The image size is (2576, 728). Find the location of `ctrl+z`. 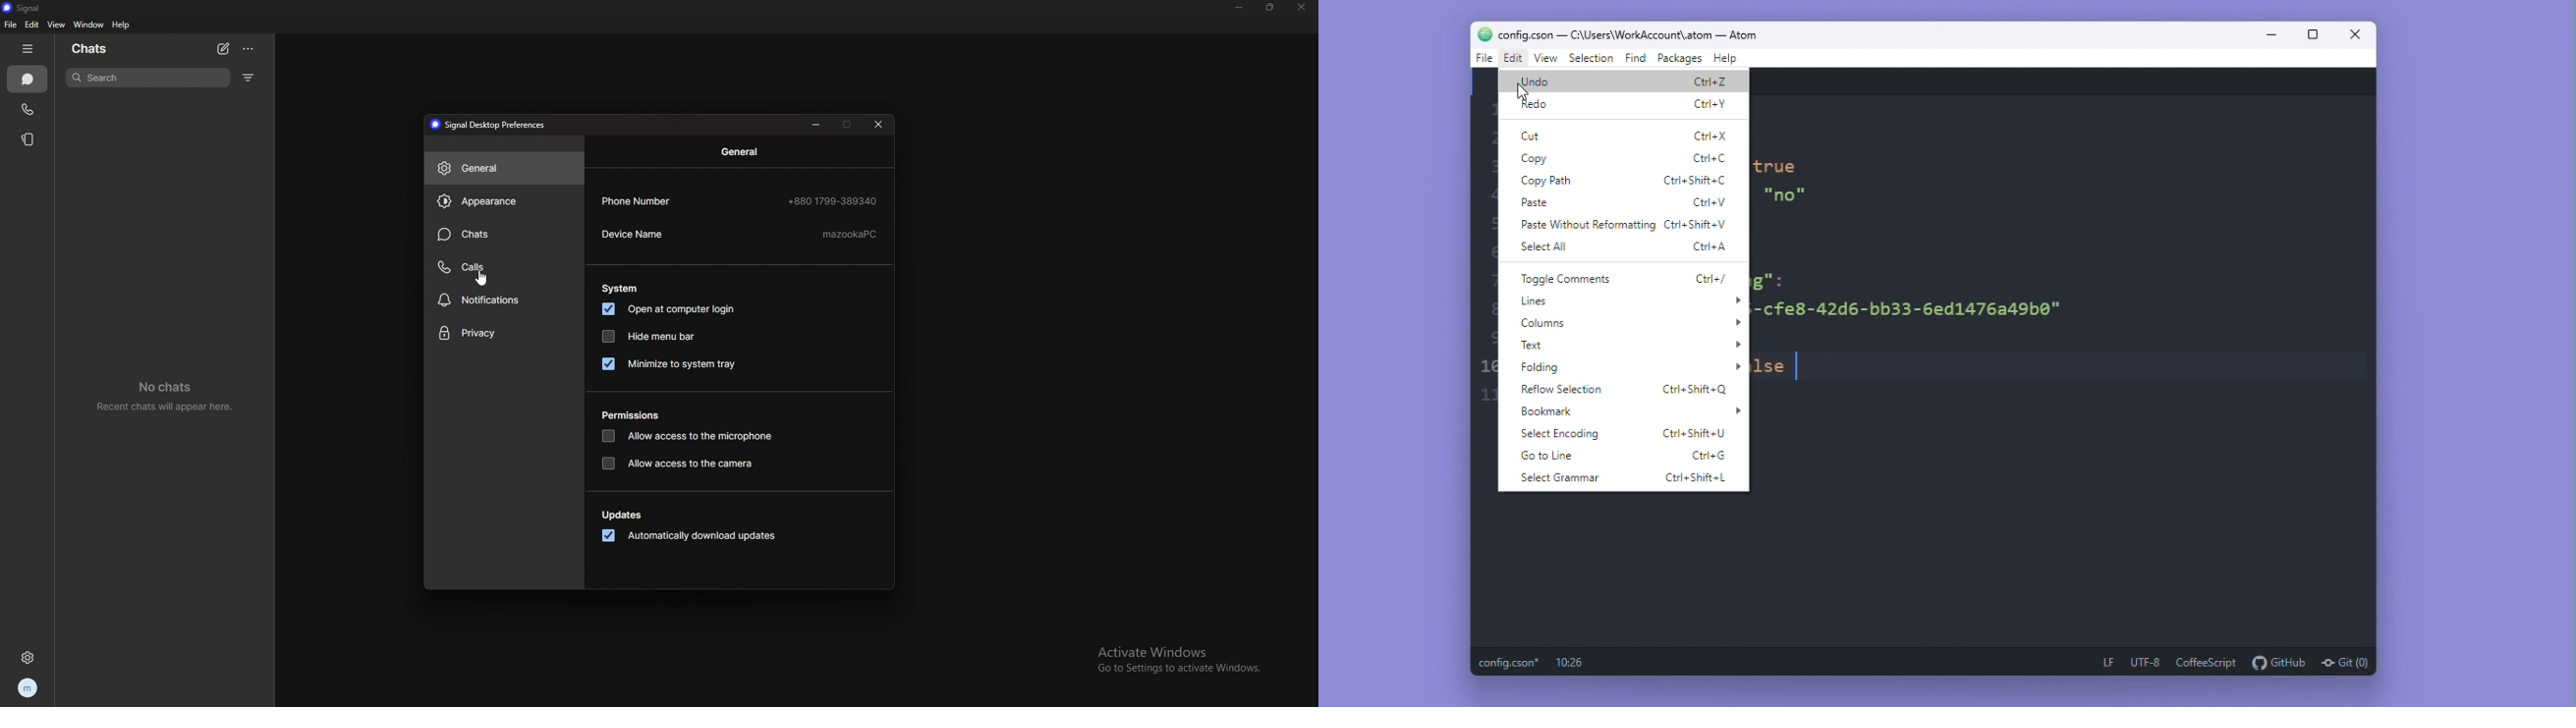

ctrl+z is located at coordinates (1710, 79).